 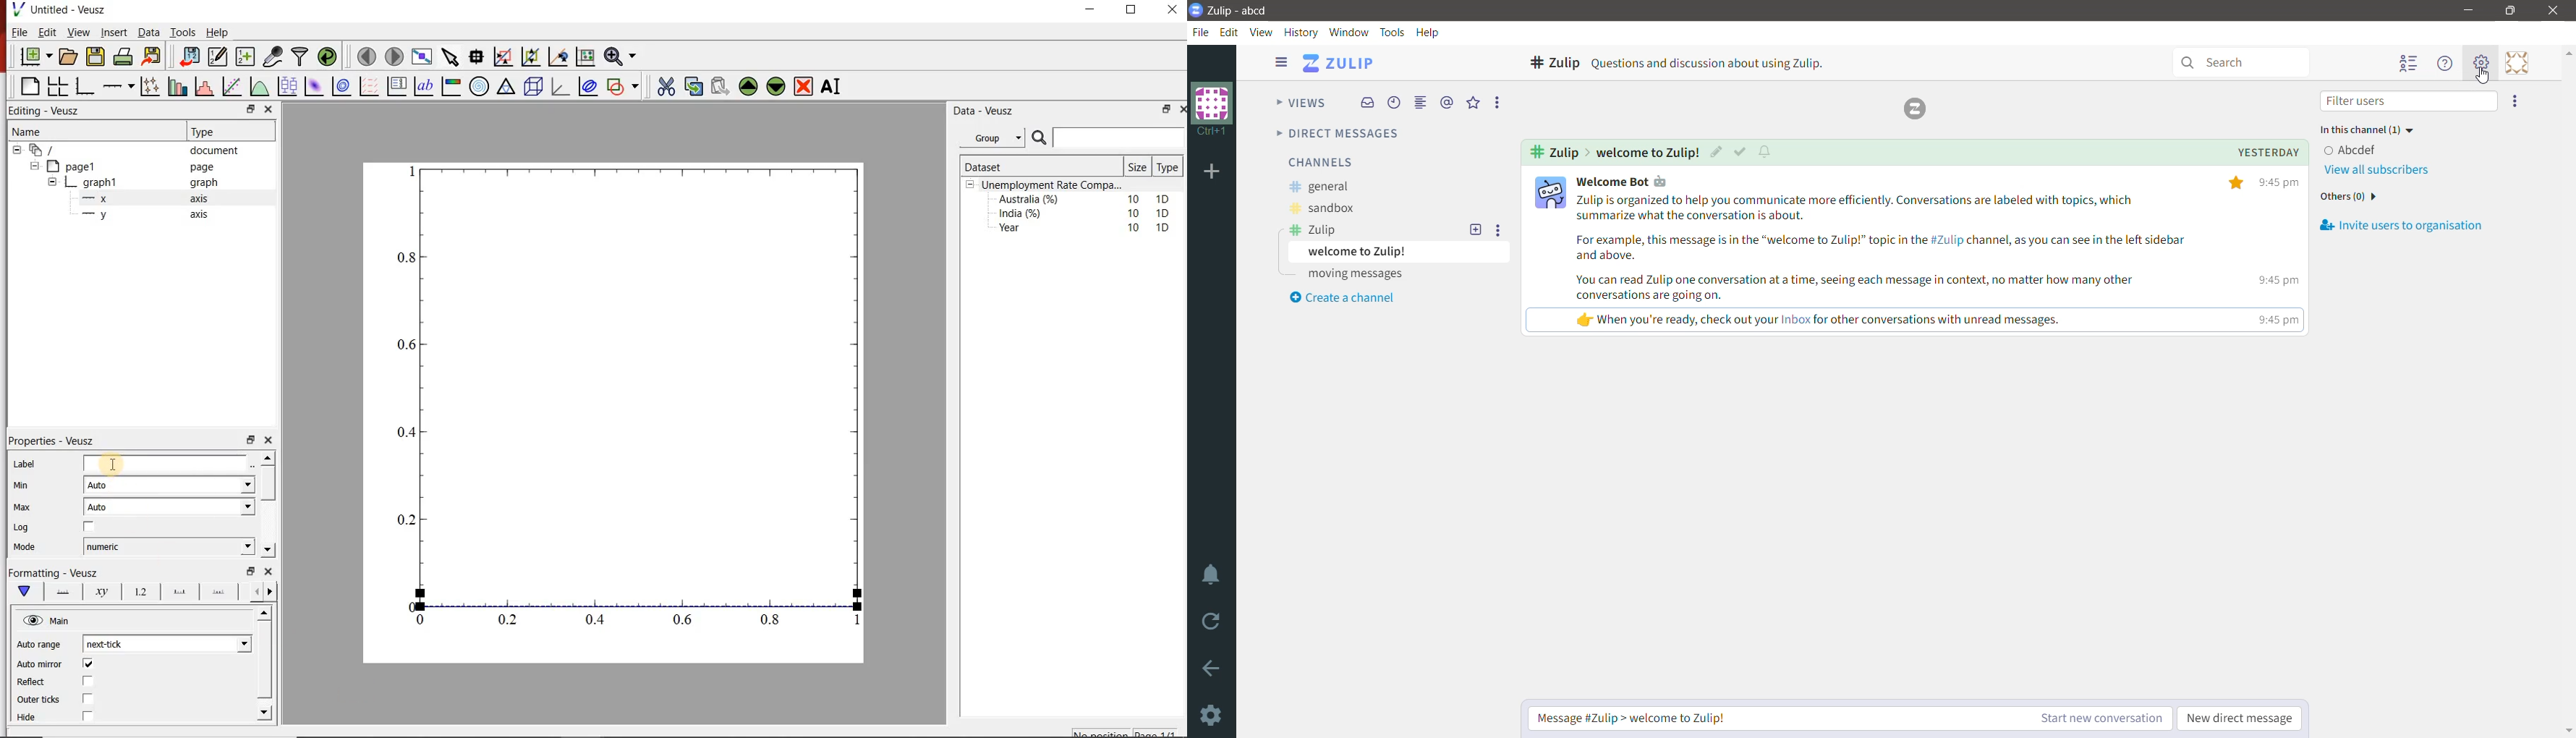 I want to click on Insert, so click(x=113, y=32).